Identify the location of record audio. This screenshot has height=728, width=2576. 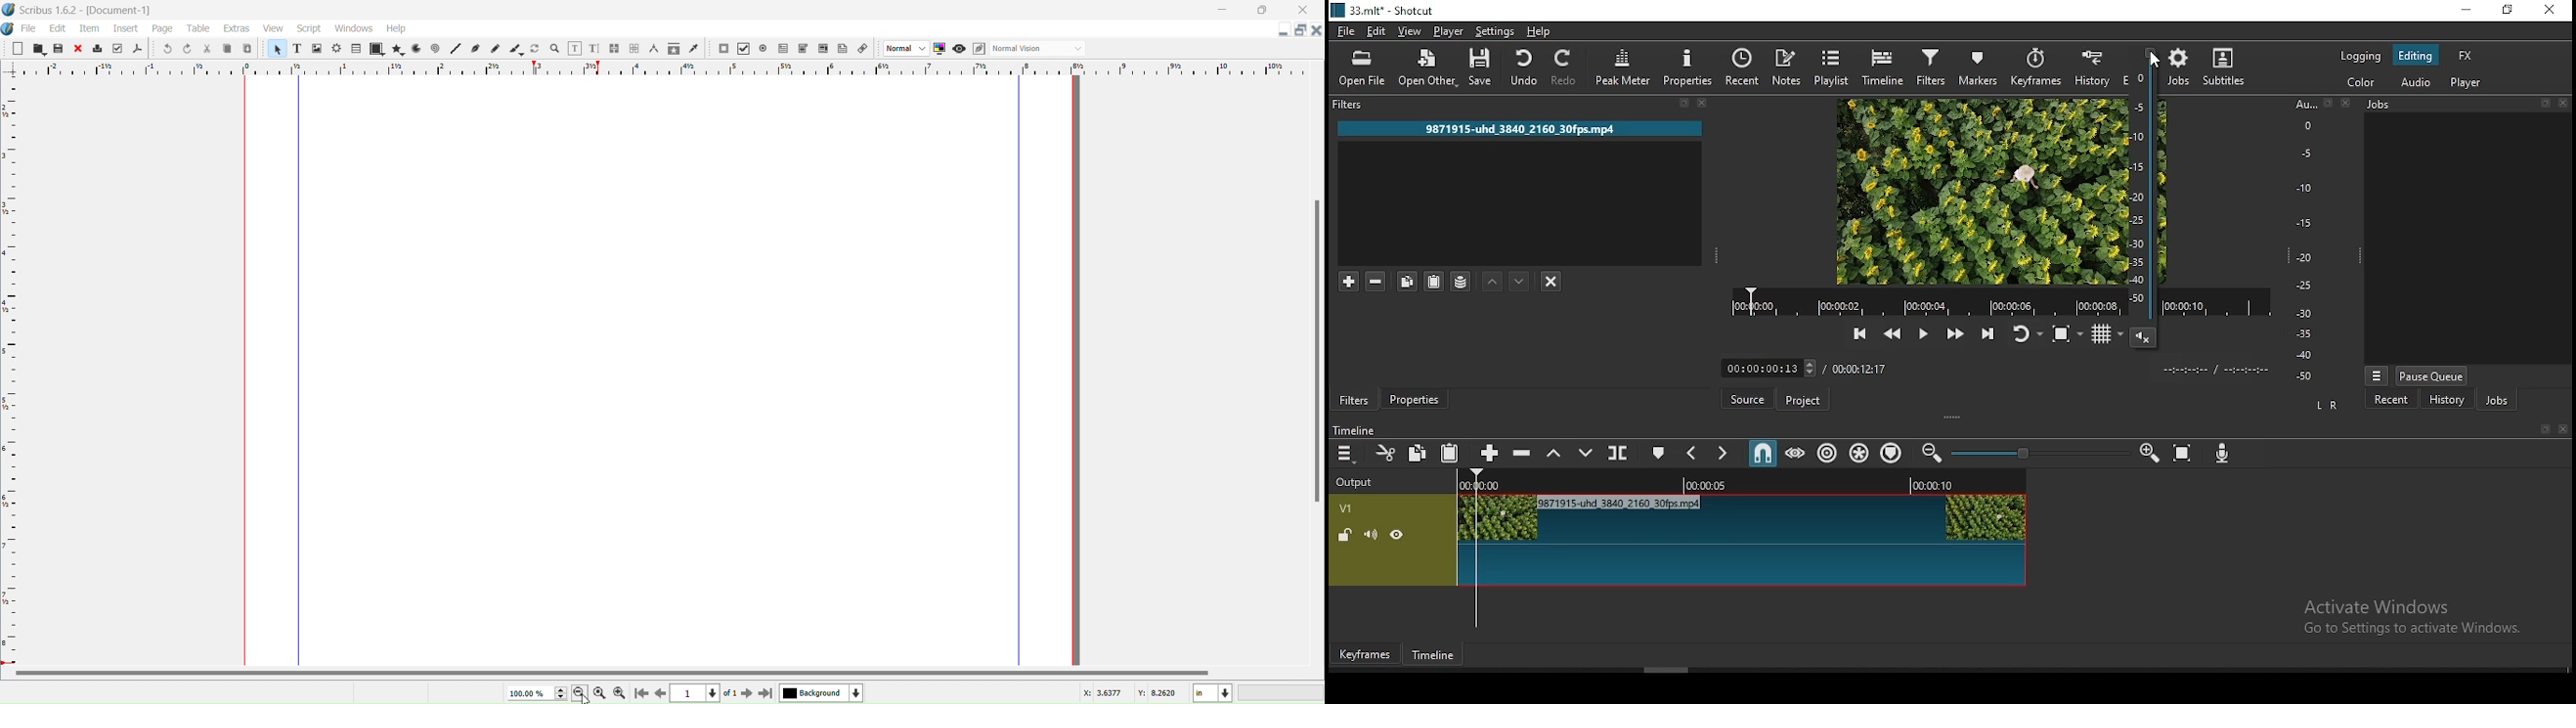
(2219, 455).